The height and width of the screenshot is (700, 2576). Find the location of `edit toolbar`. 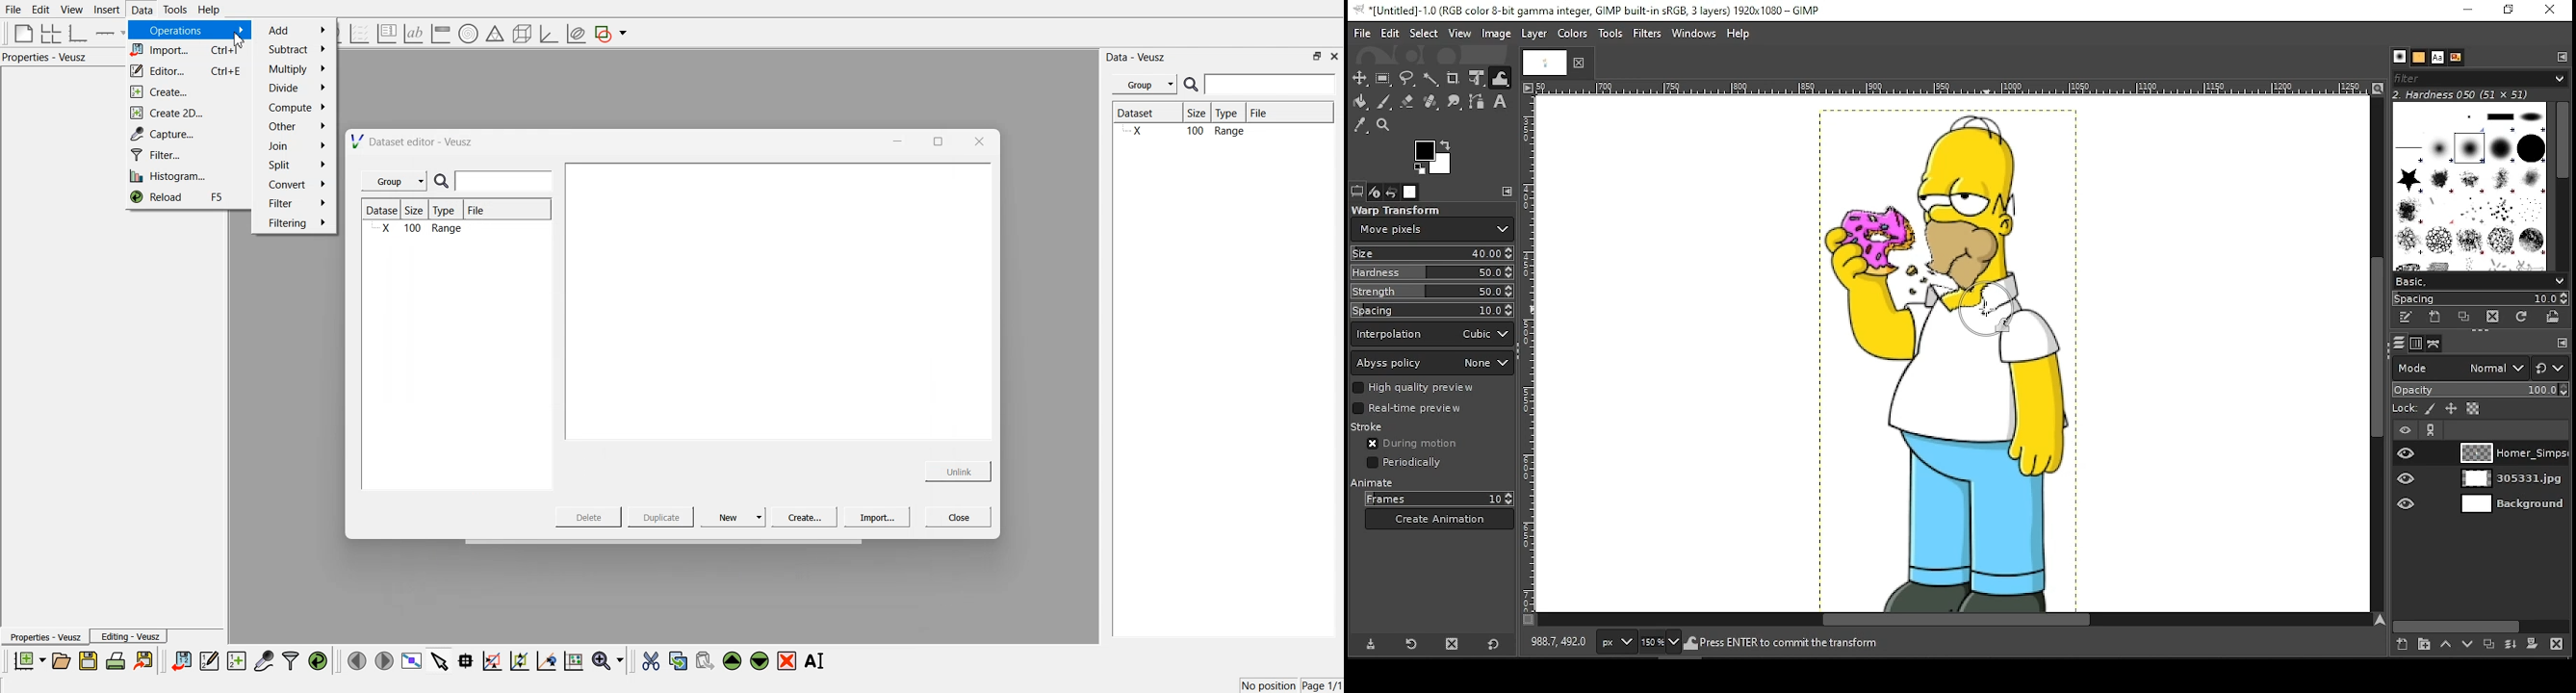

edit toolbar is located at coordinates (1507, 192).